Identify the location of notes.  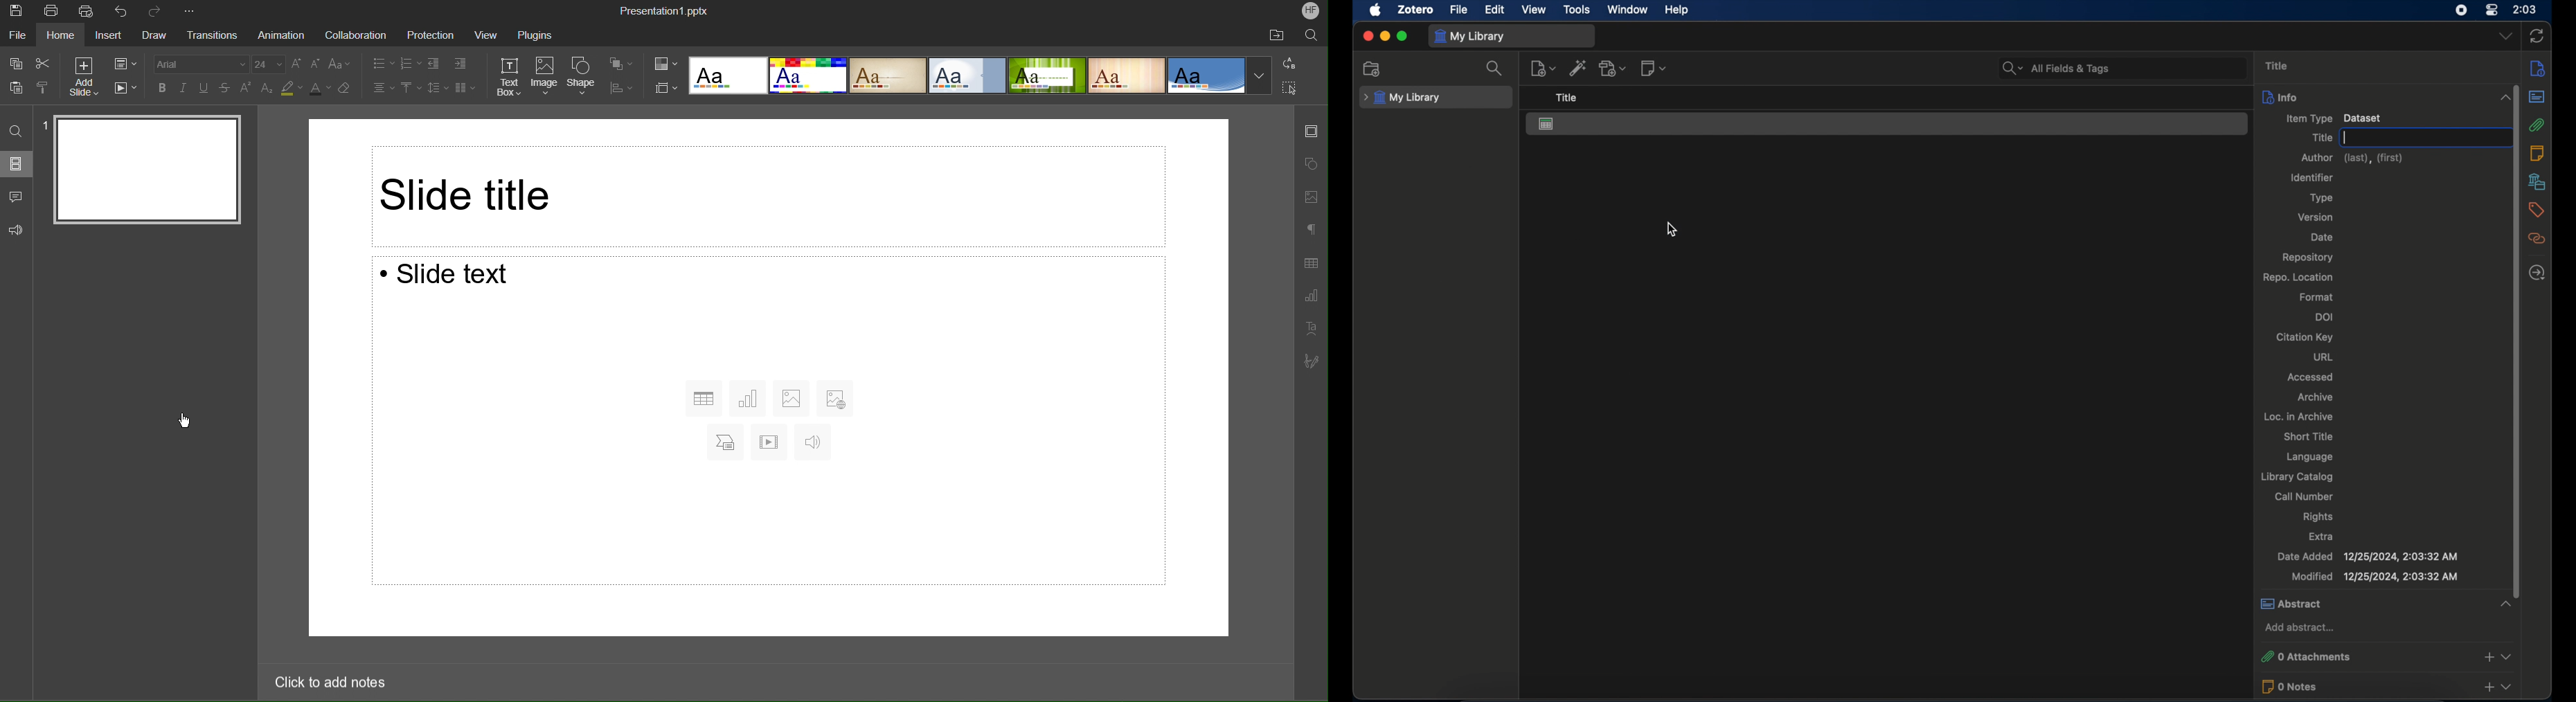
(2537, 153).